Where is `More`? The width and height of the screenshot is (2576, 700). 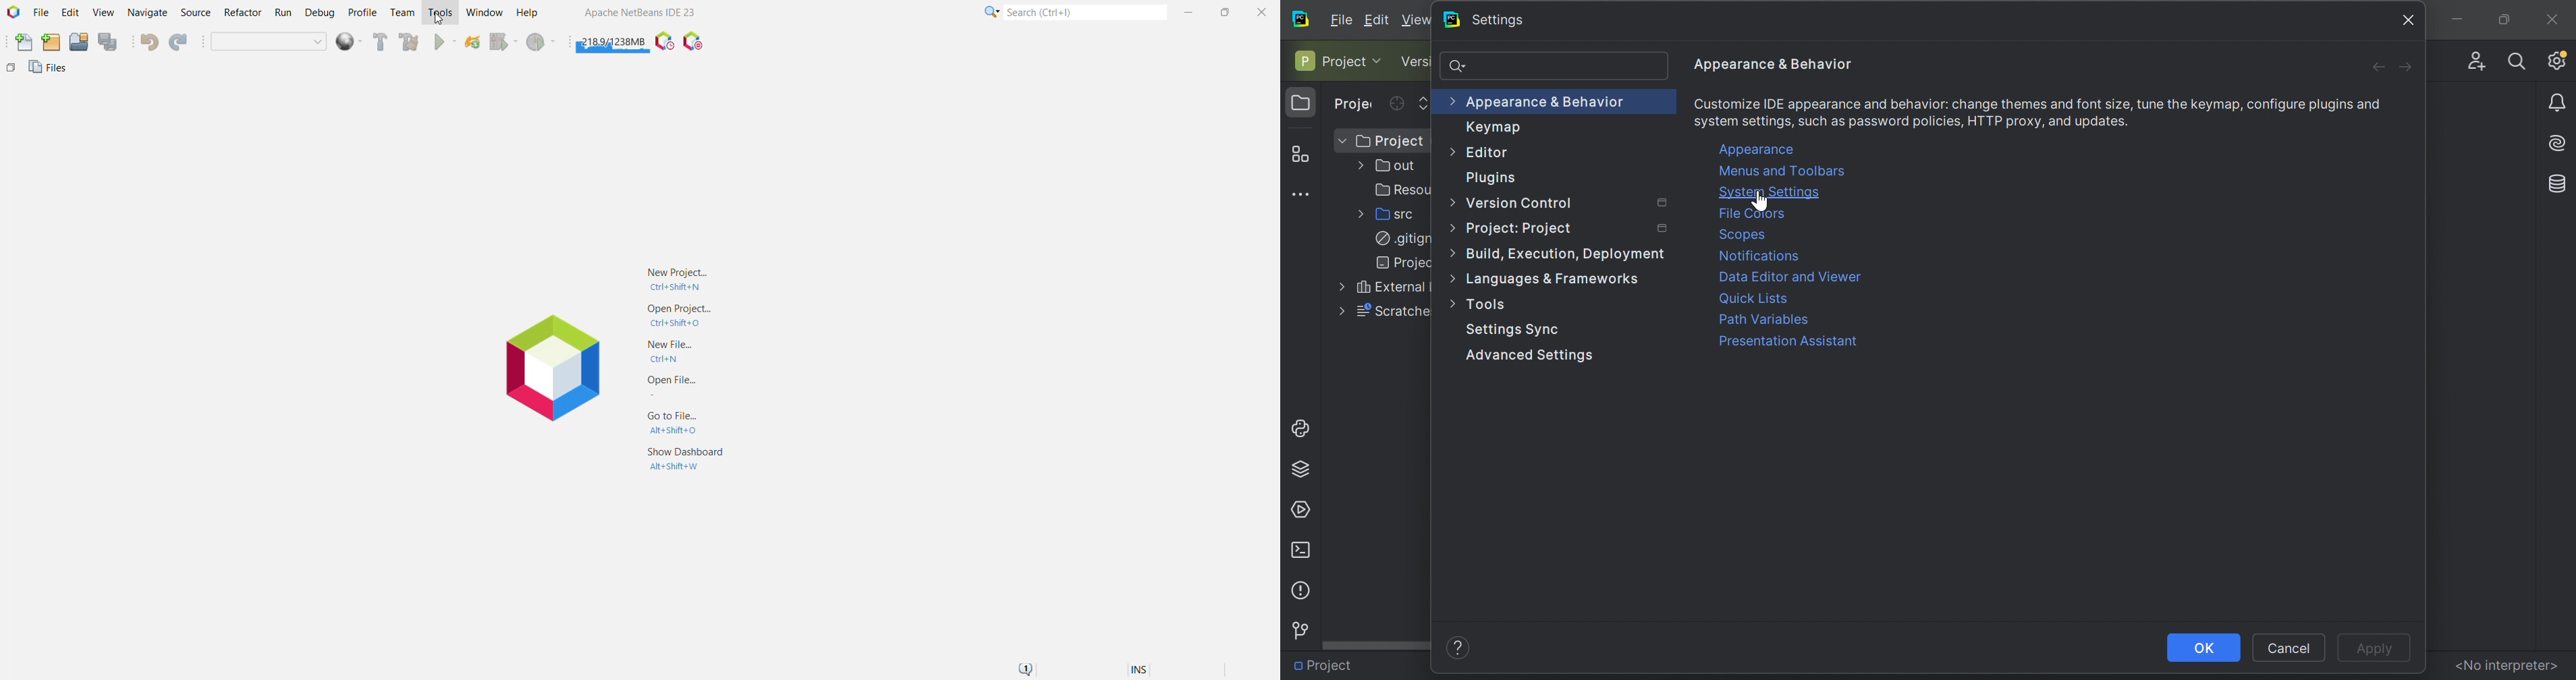
More is located at coordinates (1454, 302).